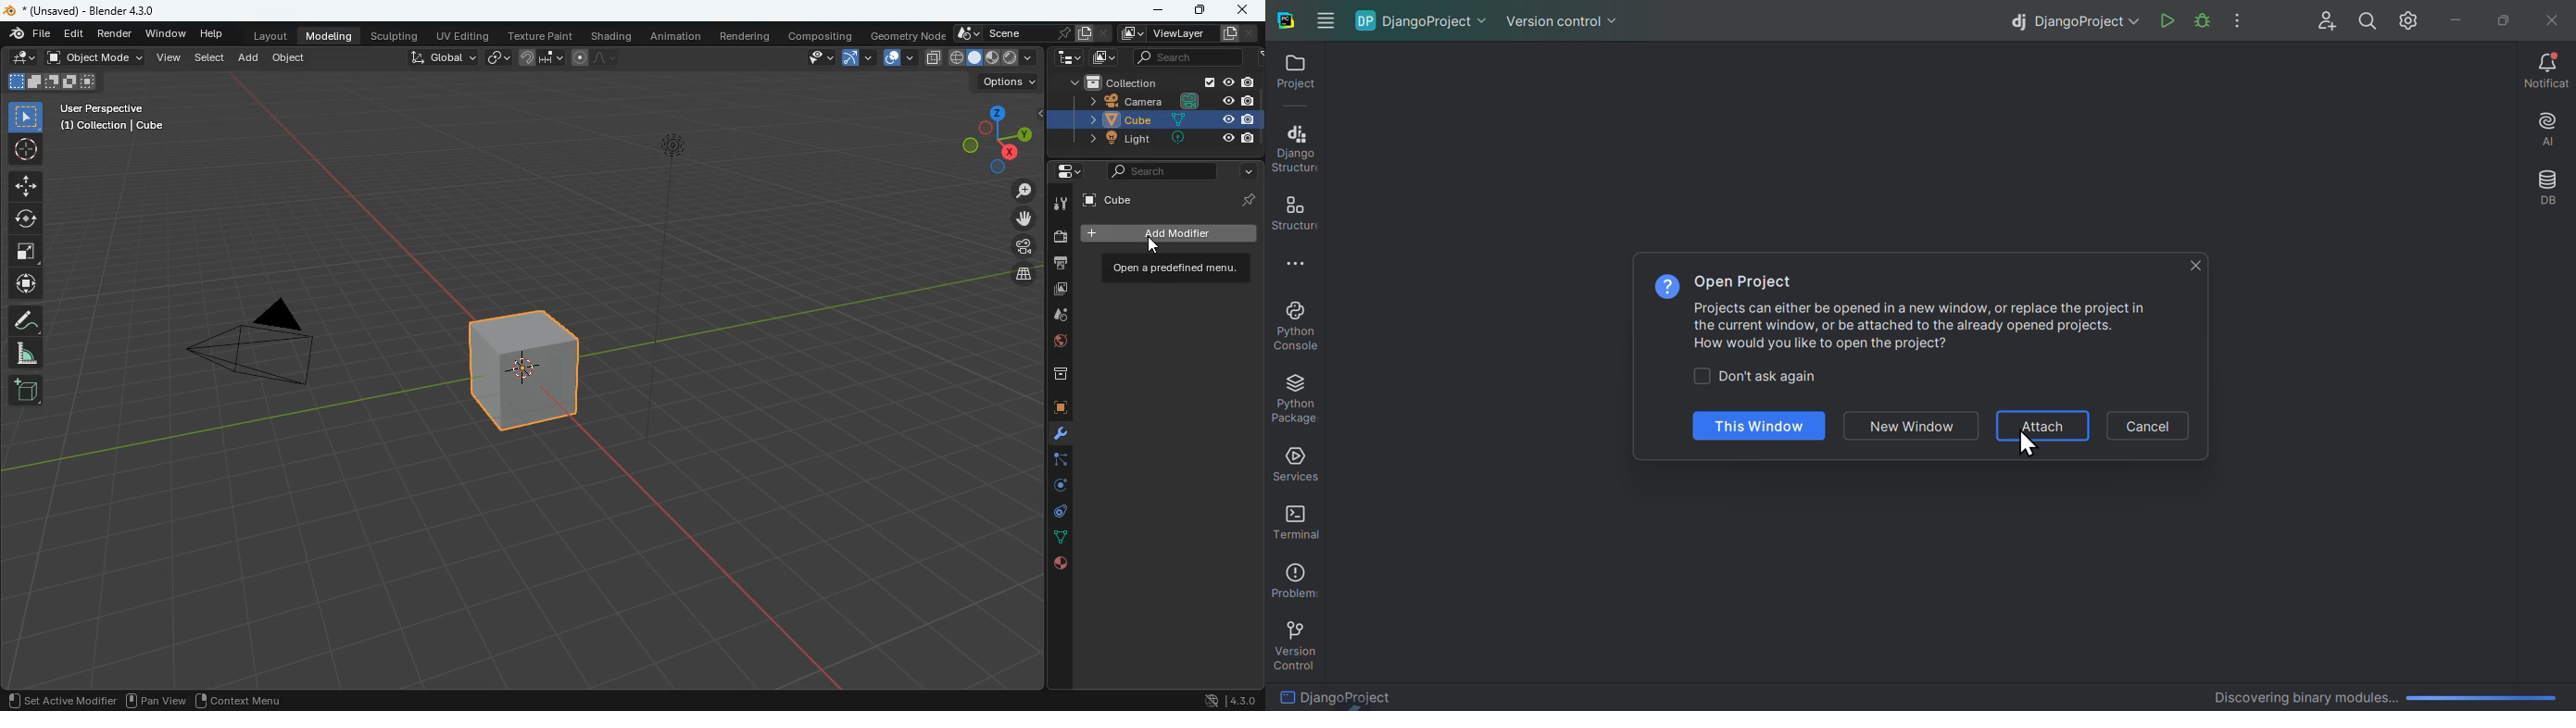  I want to click on camera, so click(1162, 104).